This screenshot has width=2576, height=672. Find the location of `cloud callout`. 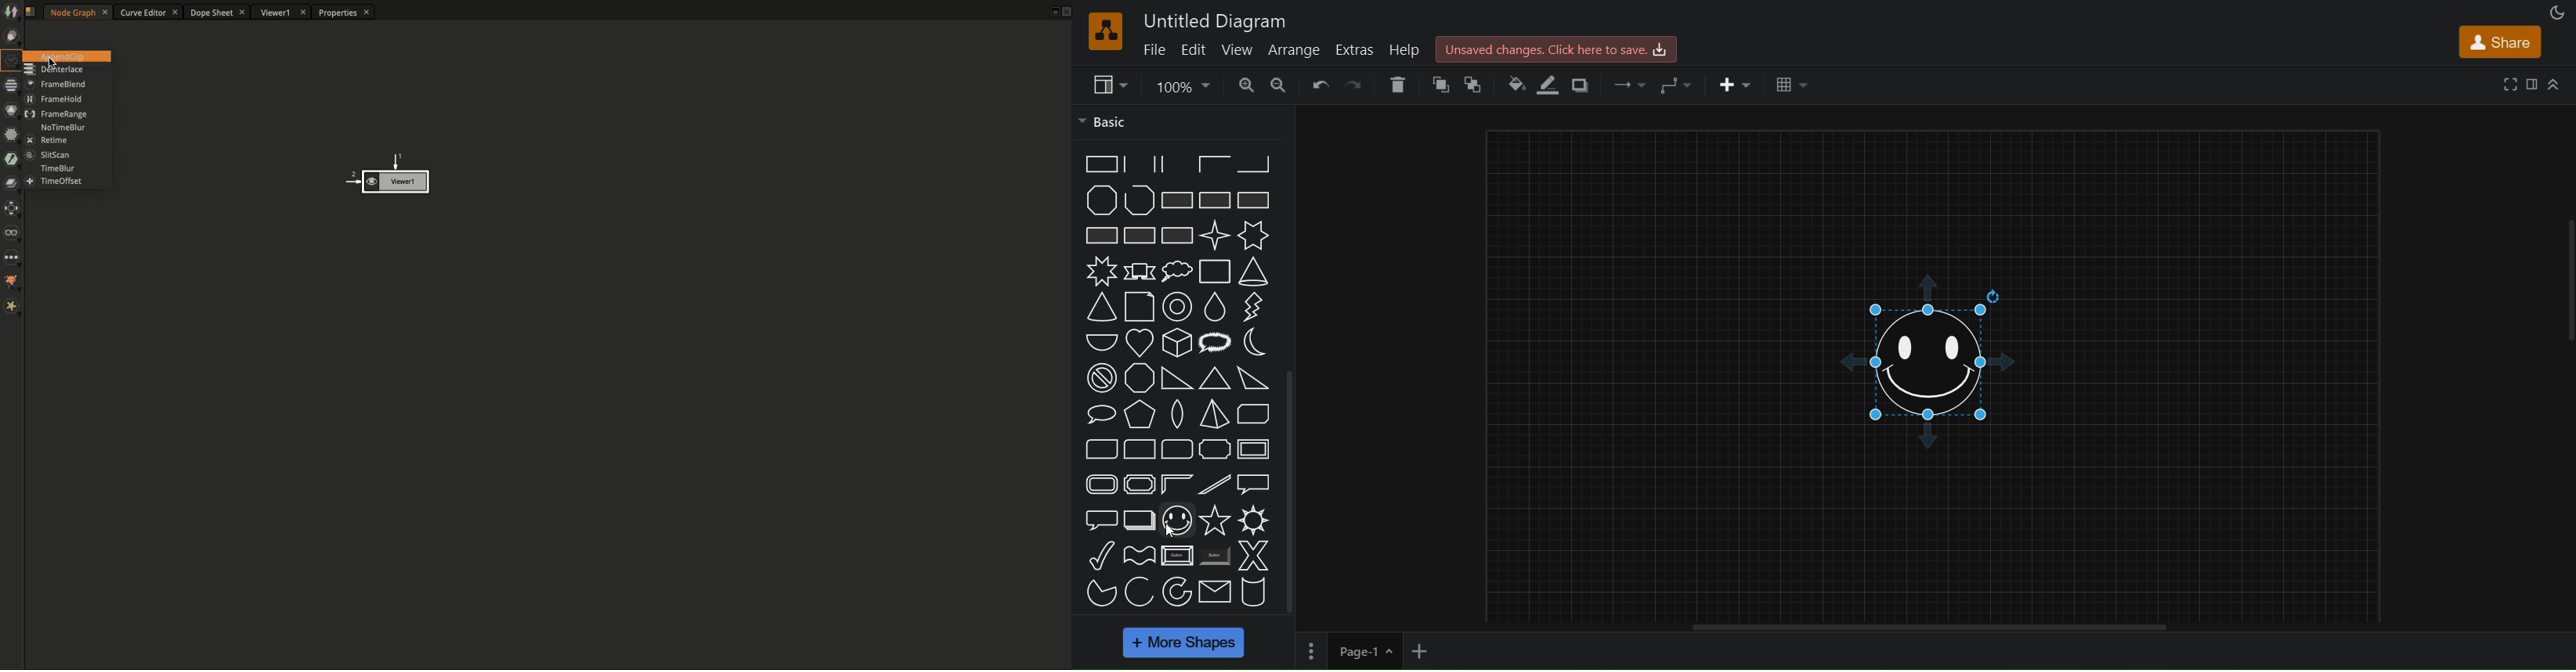

cloud callout is located at coordinates (1180, 271).